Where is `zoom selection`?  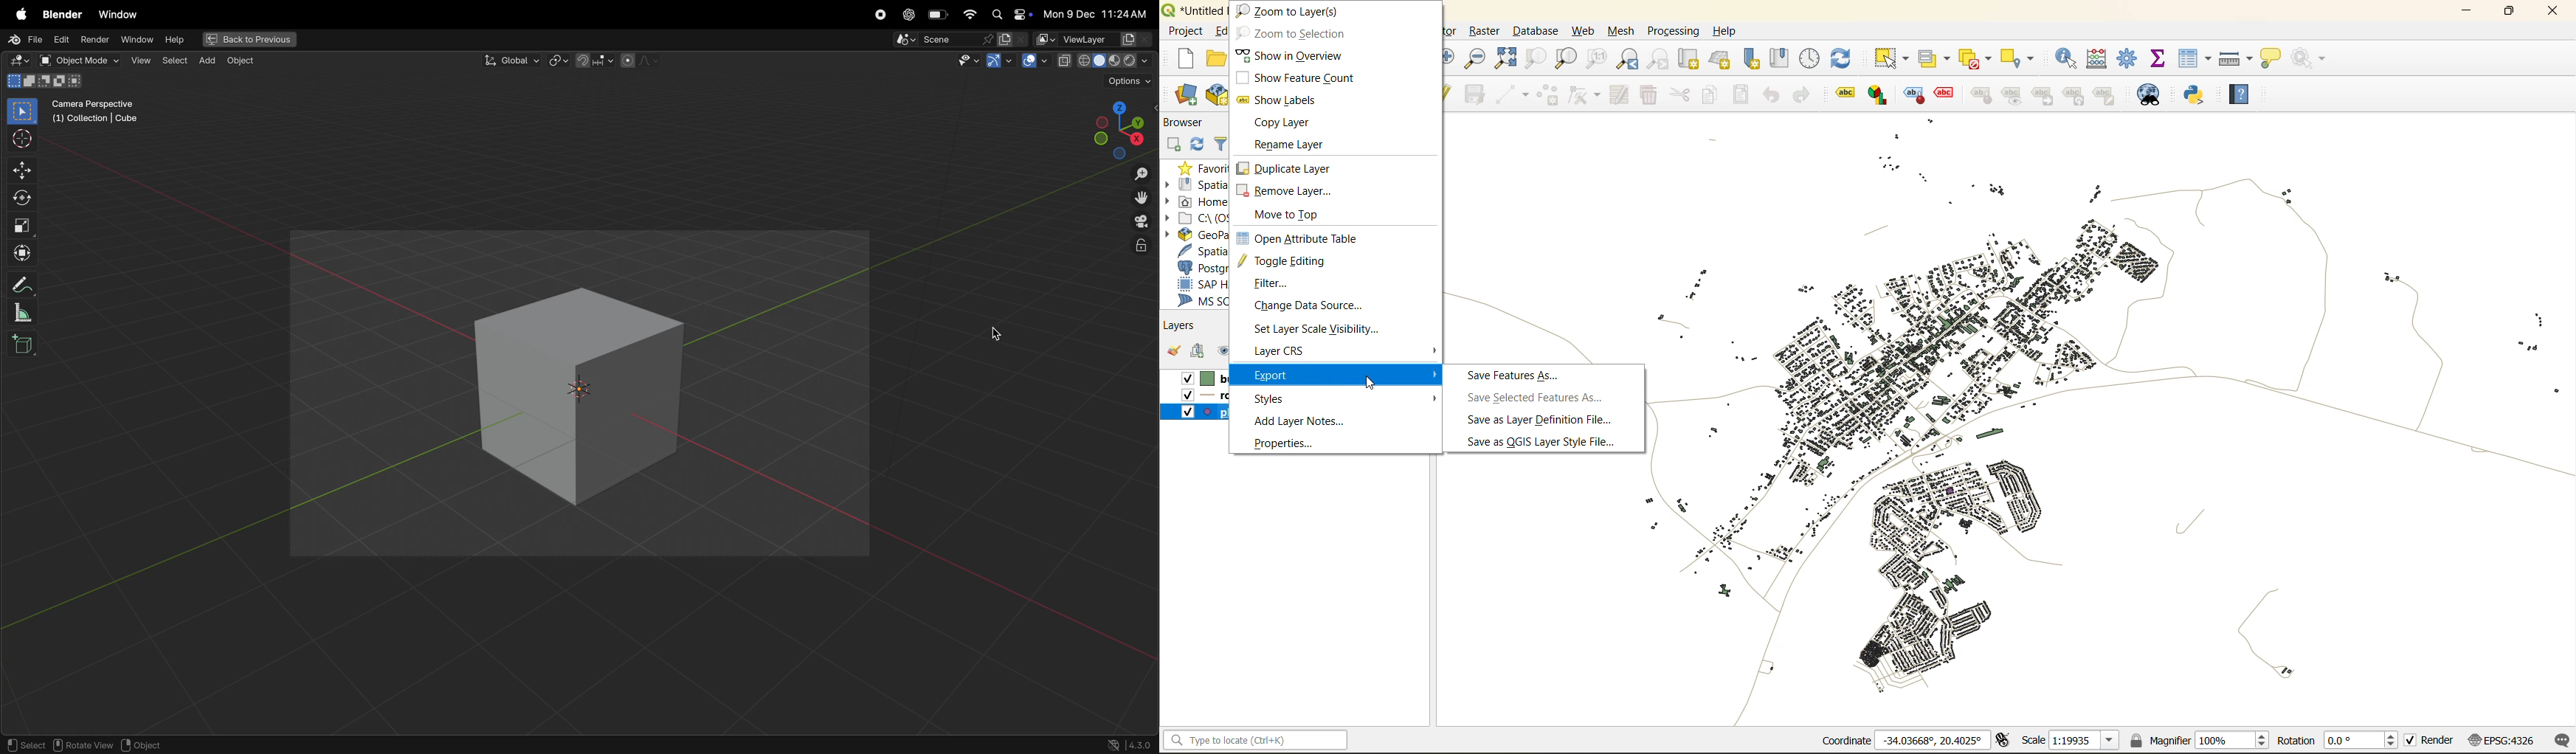 zoom selection is located at coordinates (1534, 59).